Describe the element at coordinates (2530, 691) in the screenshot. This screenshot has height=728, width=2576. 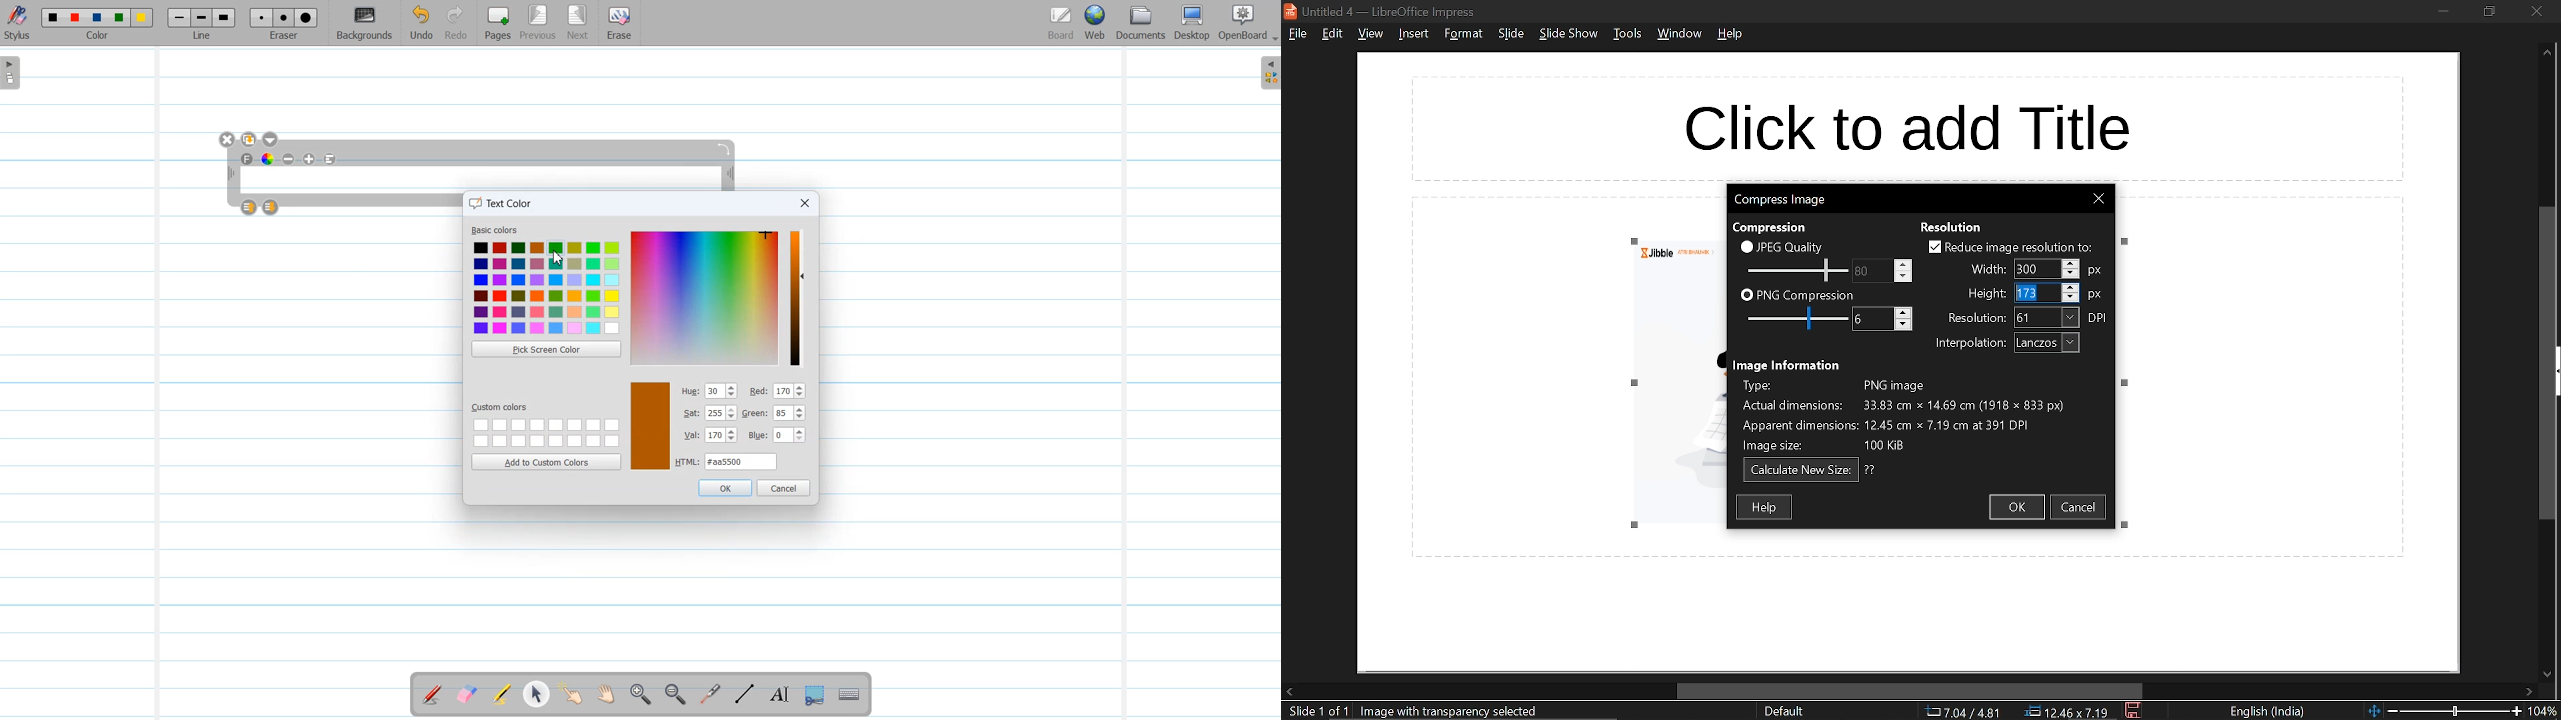
I see `move right` at that location.